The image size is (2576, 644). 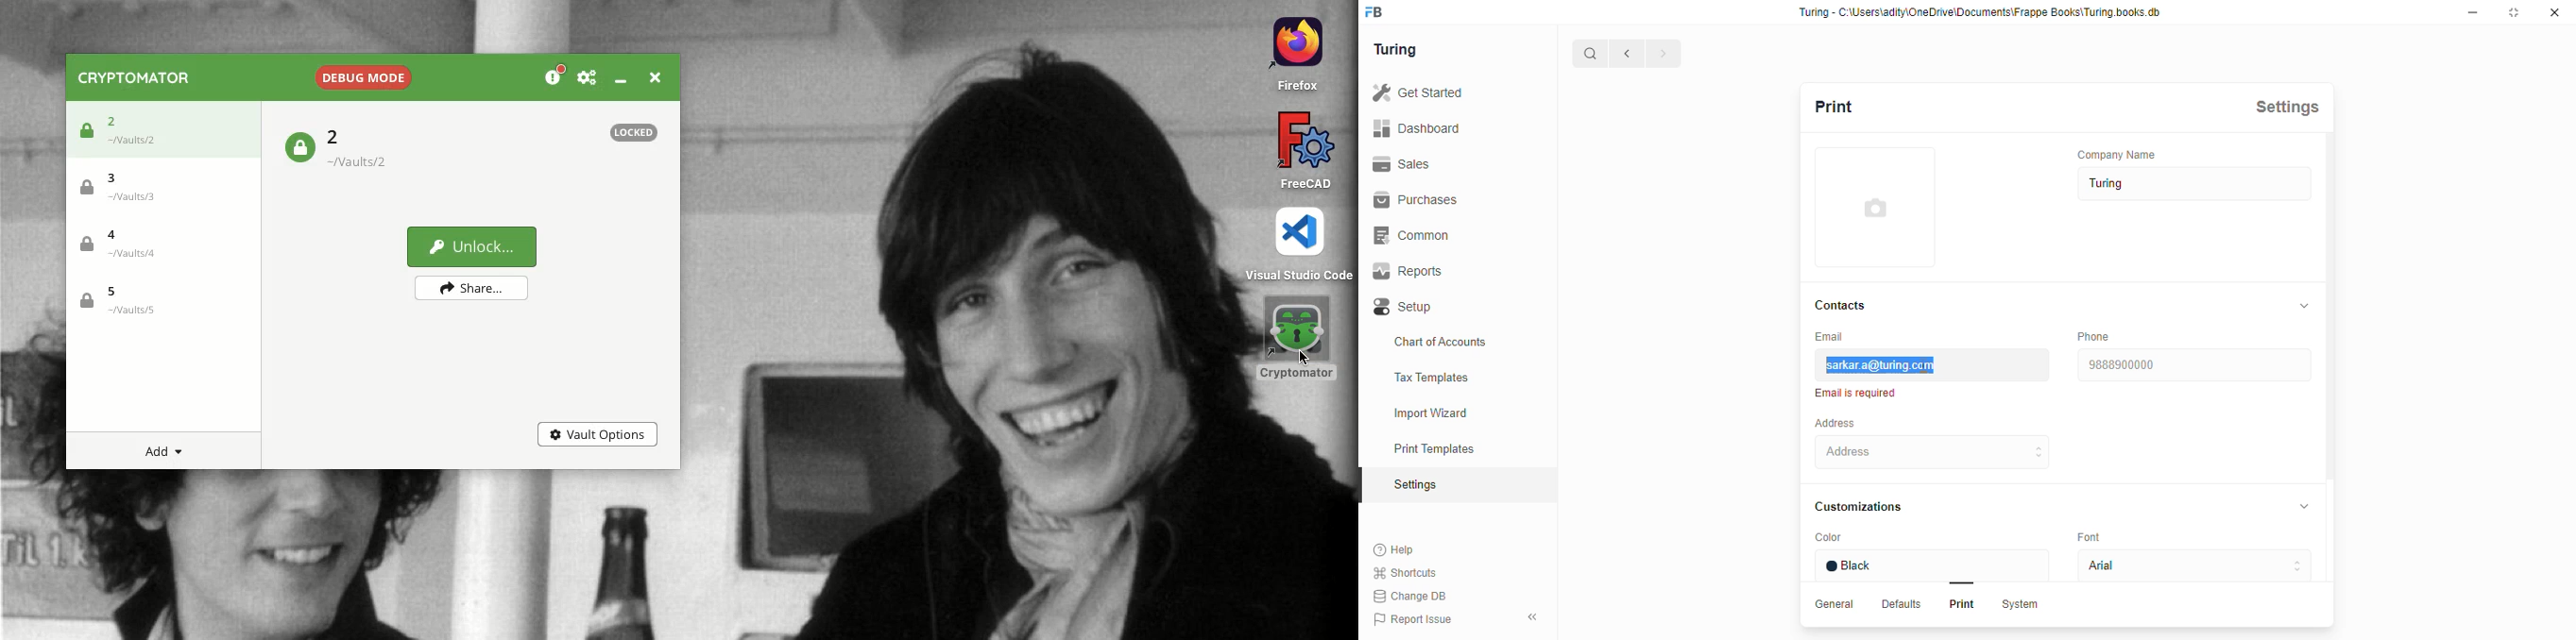 What do you see at coordinates (1456, 378) in the screenshot?
I see `Tax Templates` at bounding box center [1456, 378].